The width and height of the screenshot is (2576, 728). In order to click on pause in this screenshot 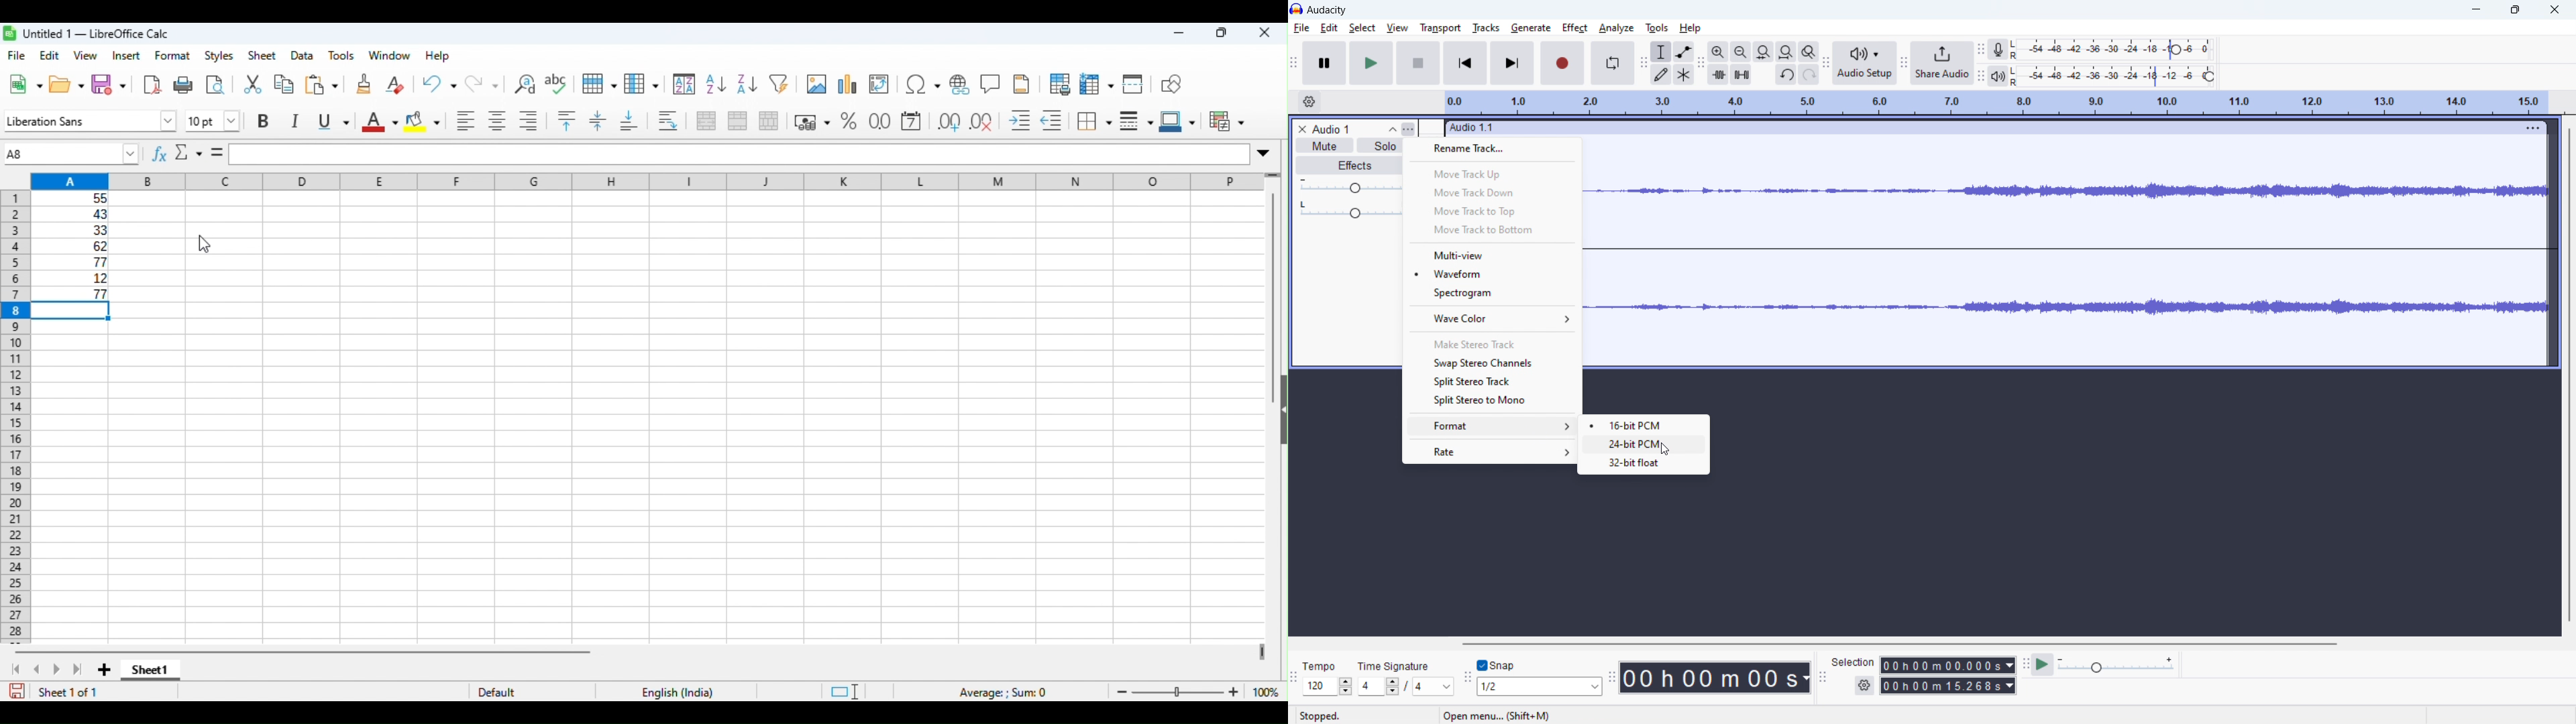, I will do `click(1324, 62)`.